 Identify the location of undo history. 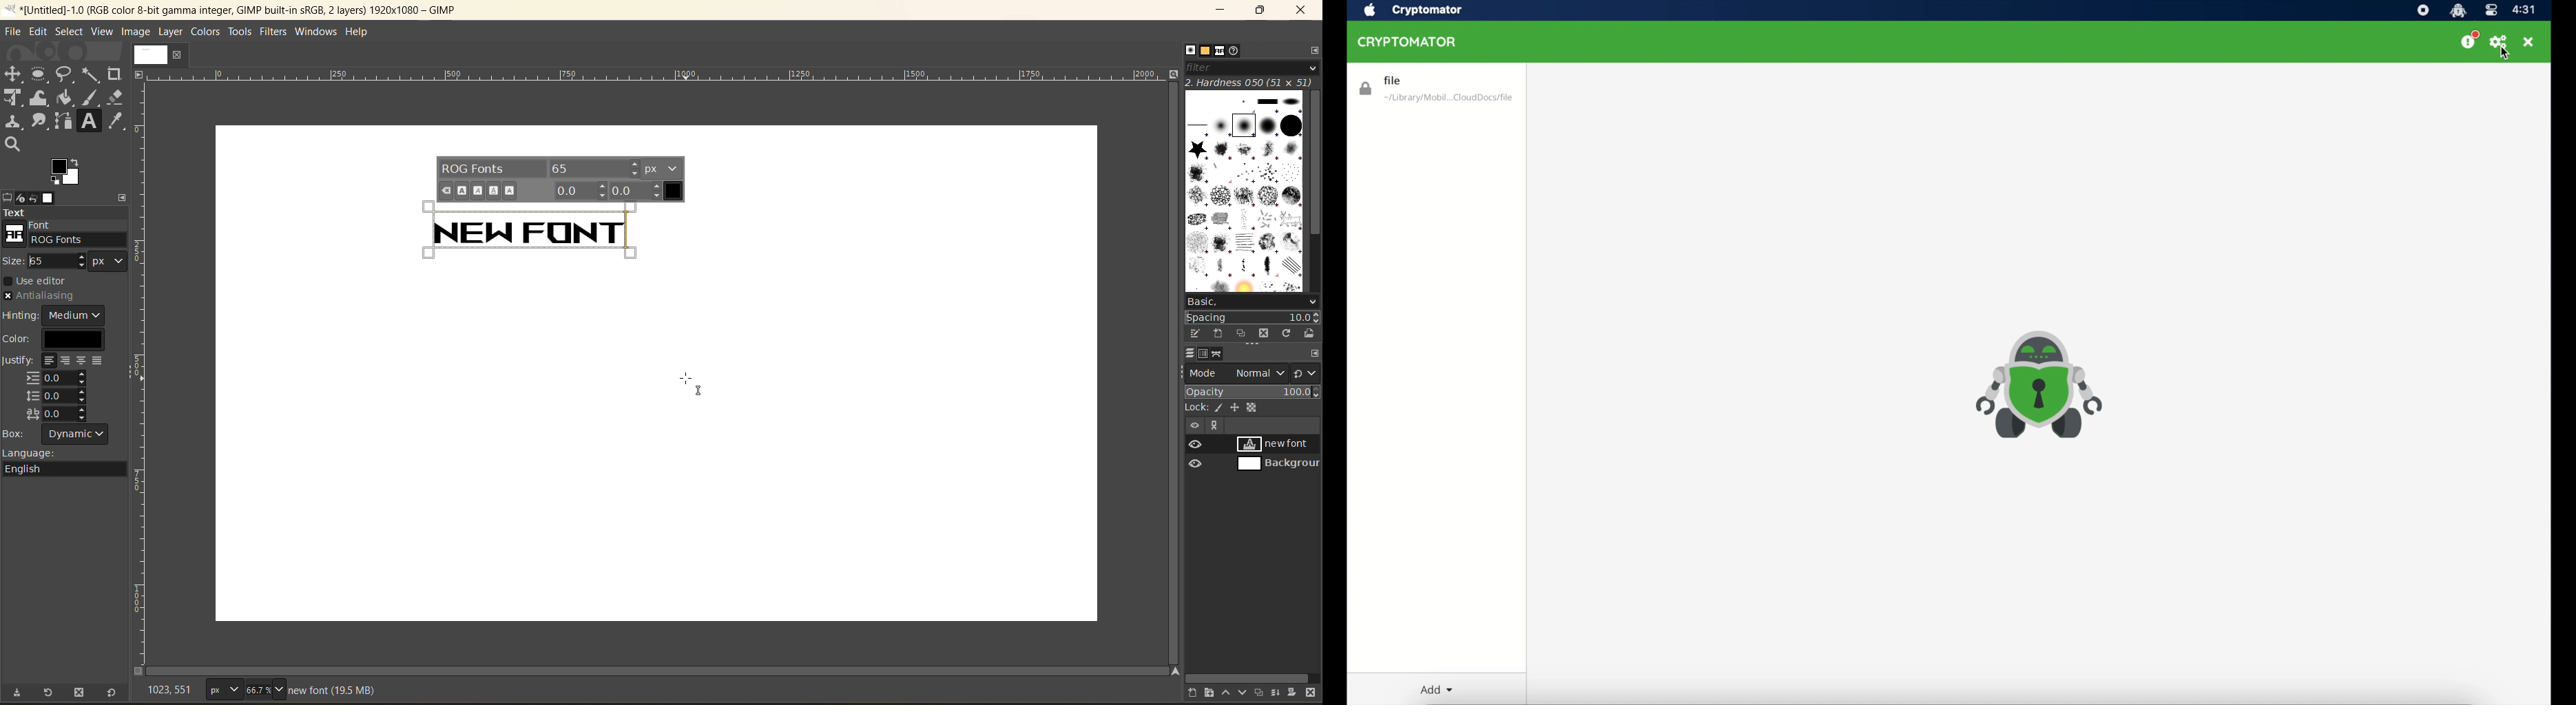
(33, 199).